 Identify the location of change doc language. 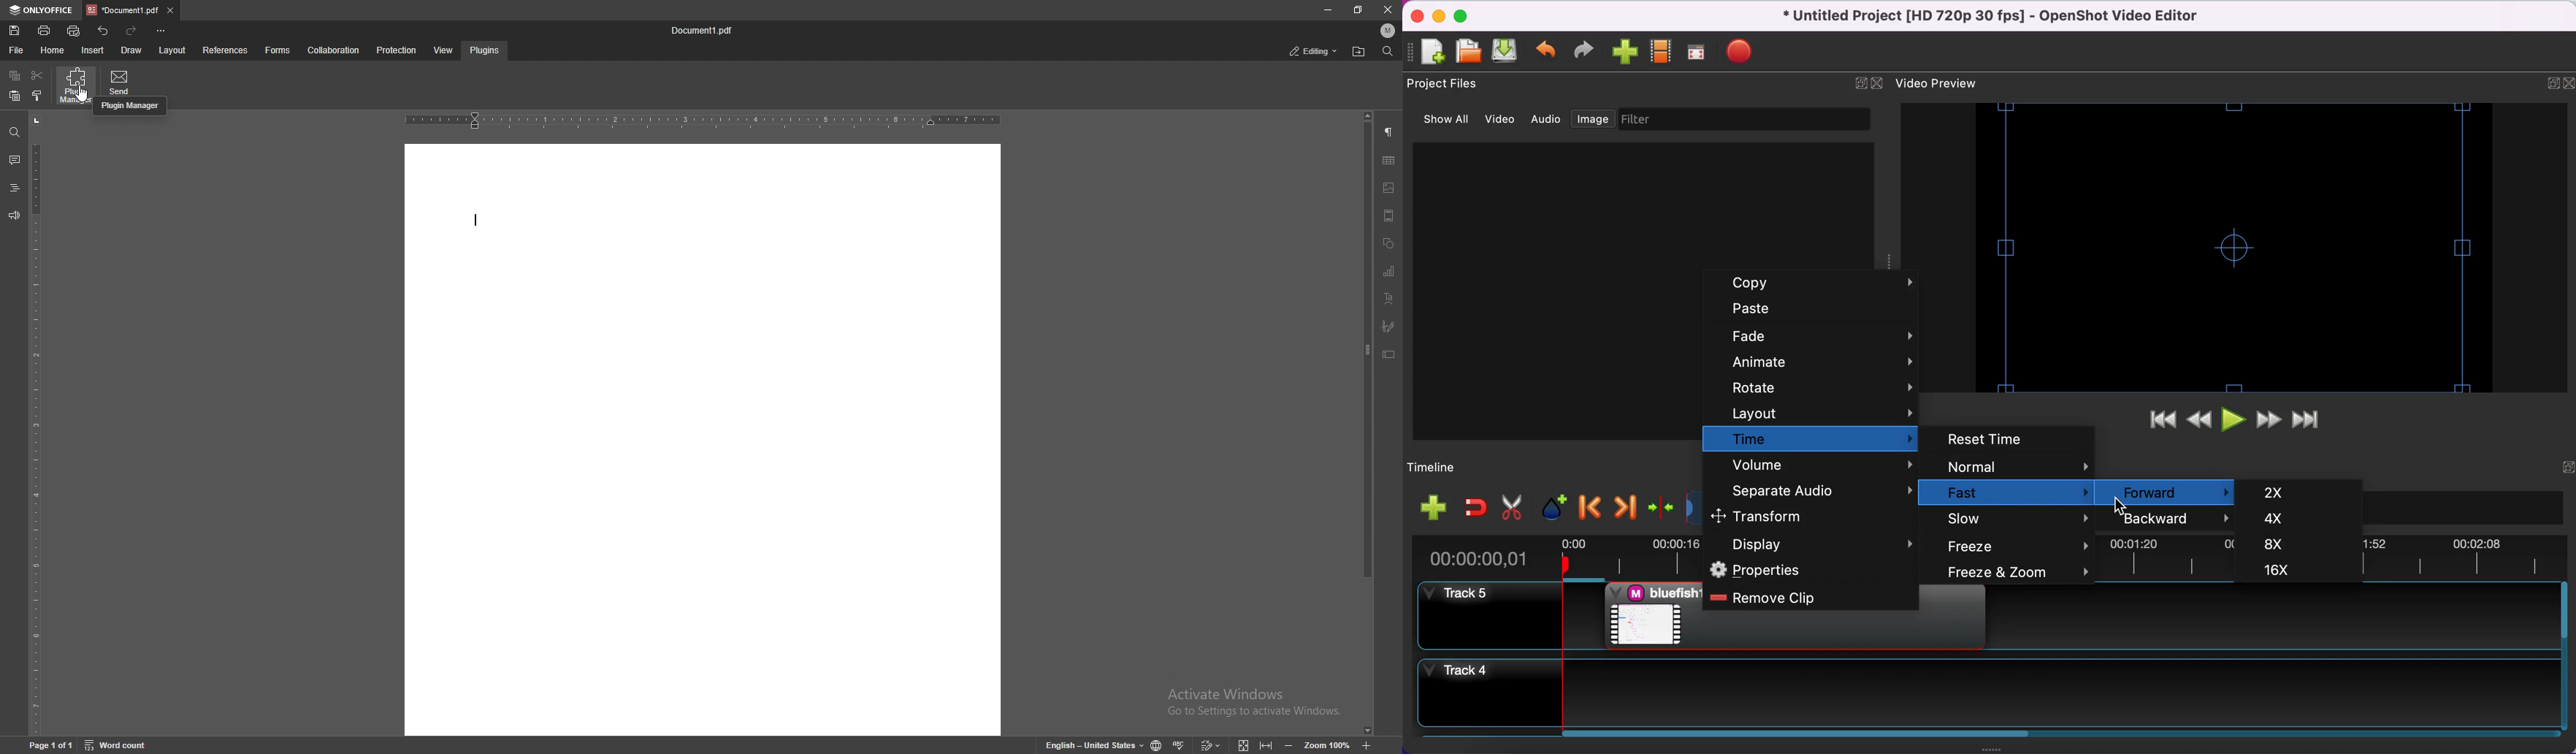
(1156, 745).